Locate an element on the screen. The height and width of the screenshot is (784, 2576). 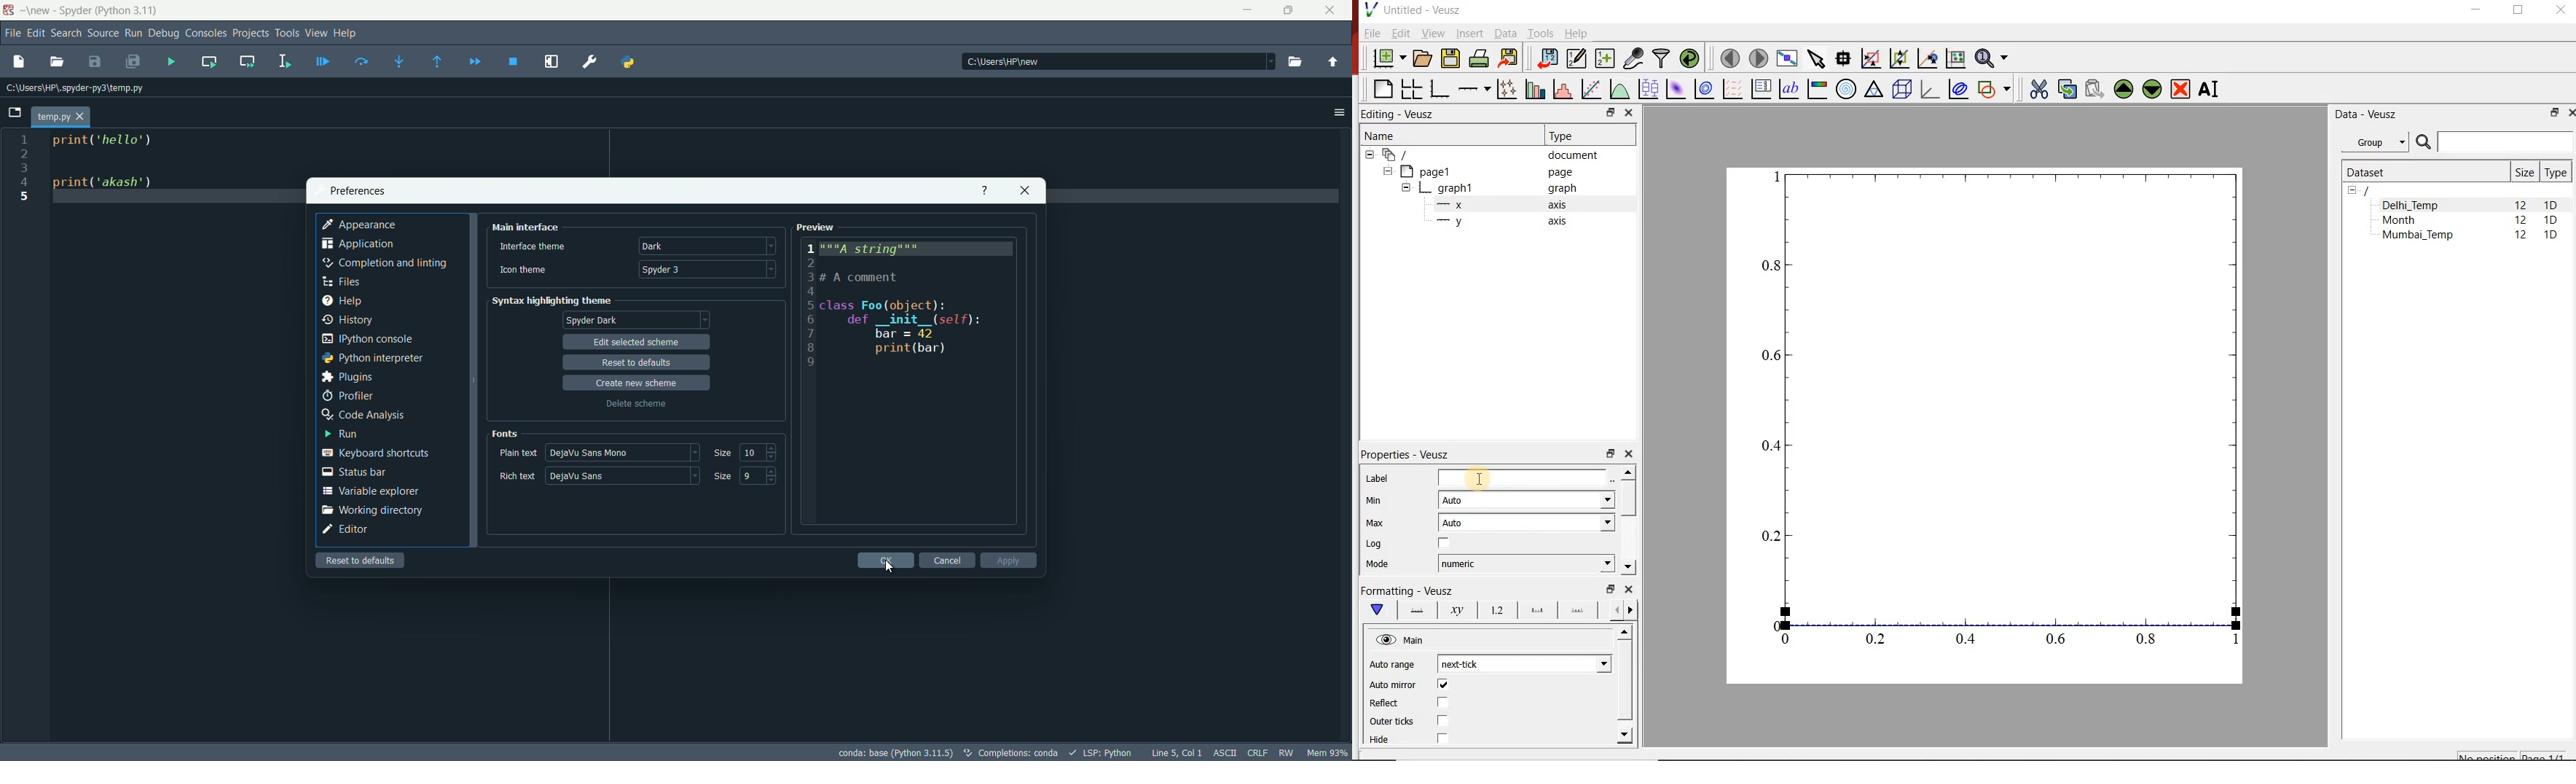
parent directory is located at coordinates (1332, 63).